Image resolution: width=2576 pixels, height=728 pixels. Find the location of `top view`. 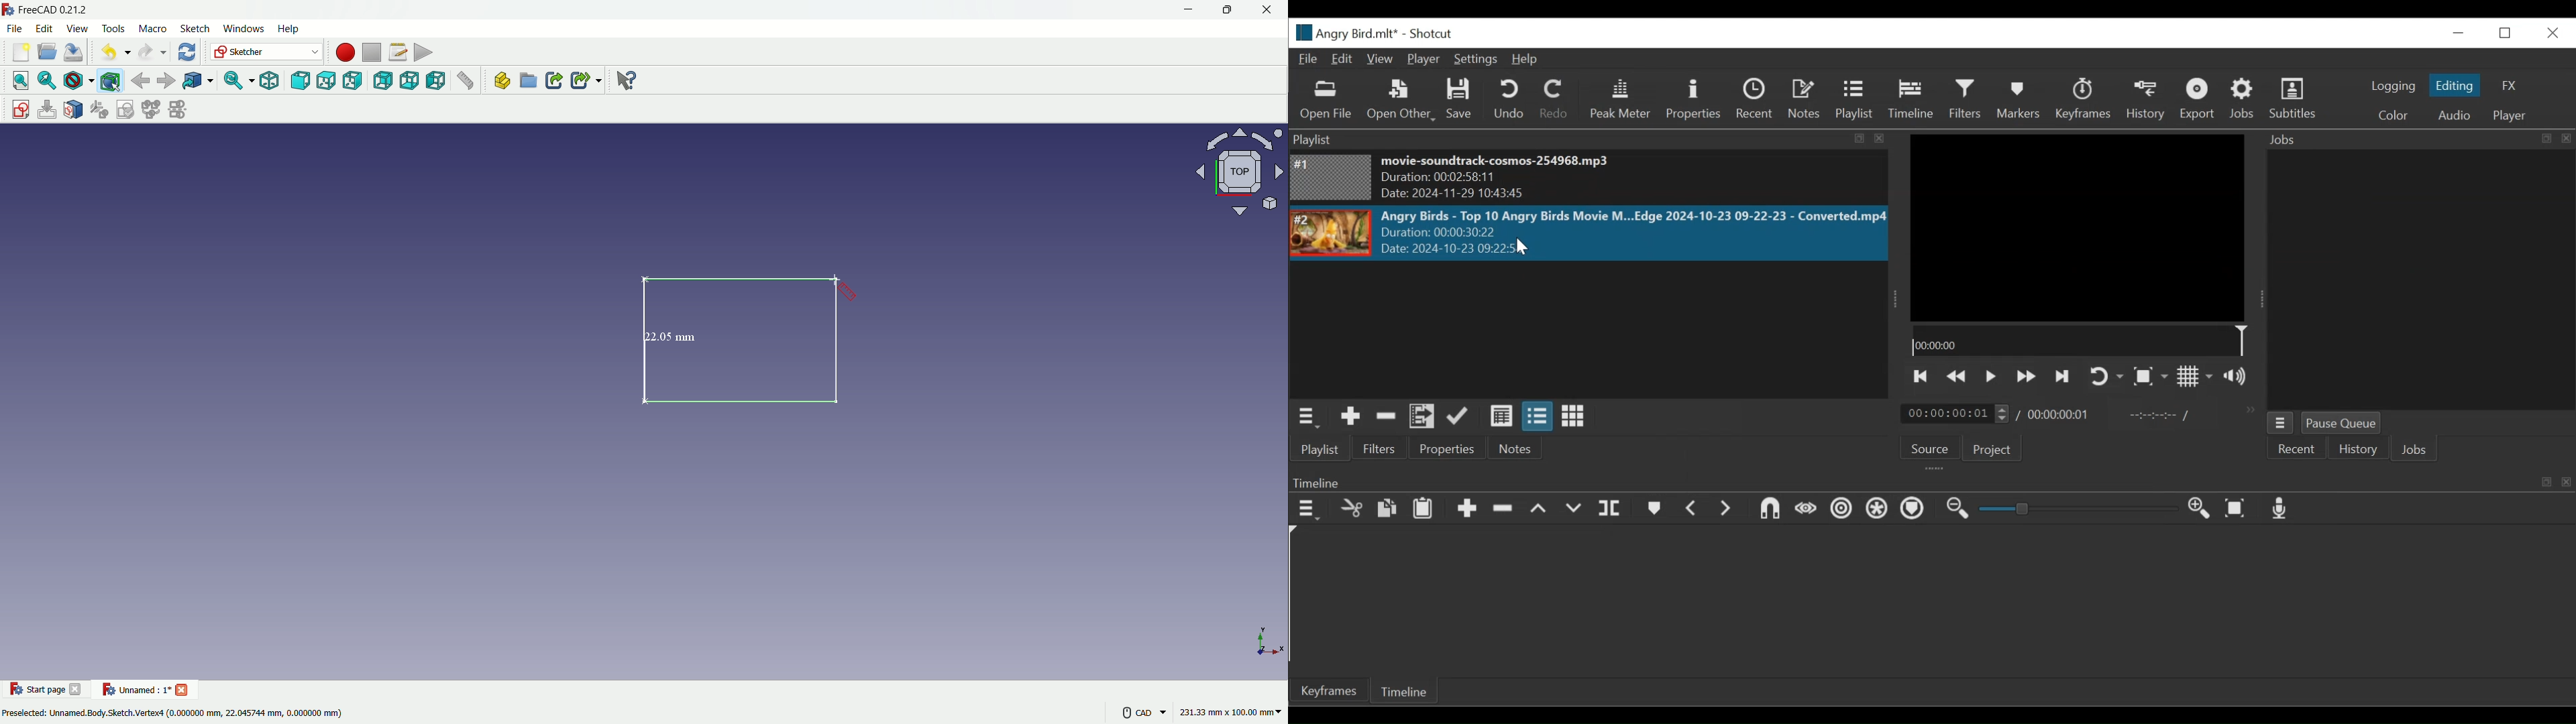

top view is located at coordinates (327, 80).